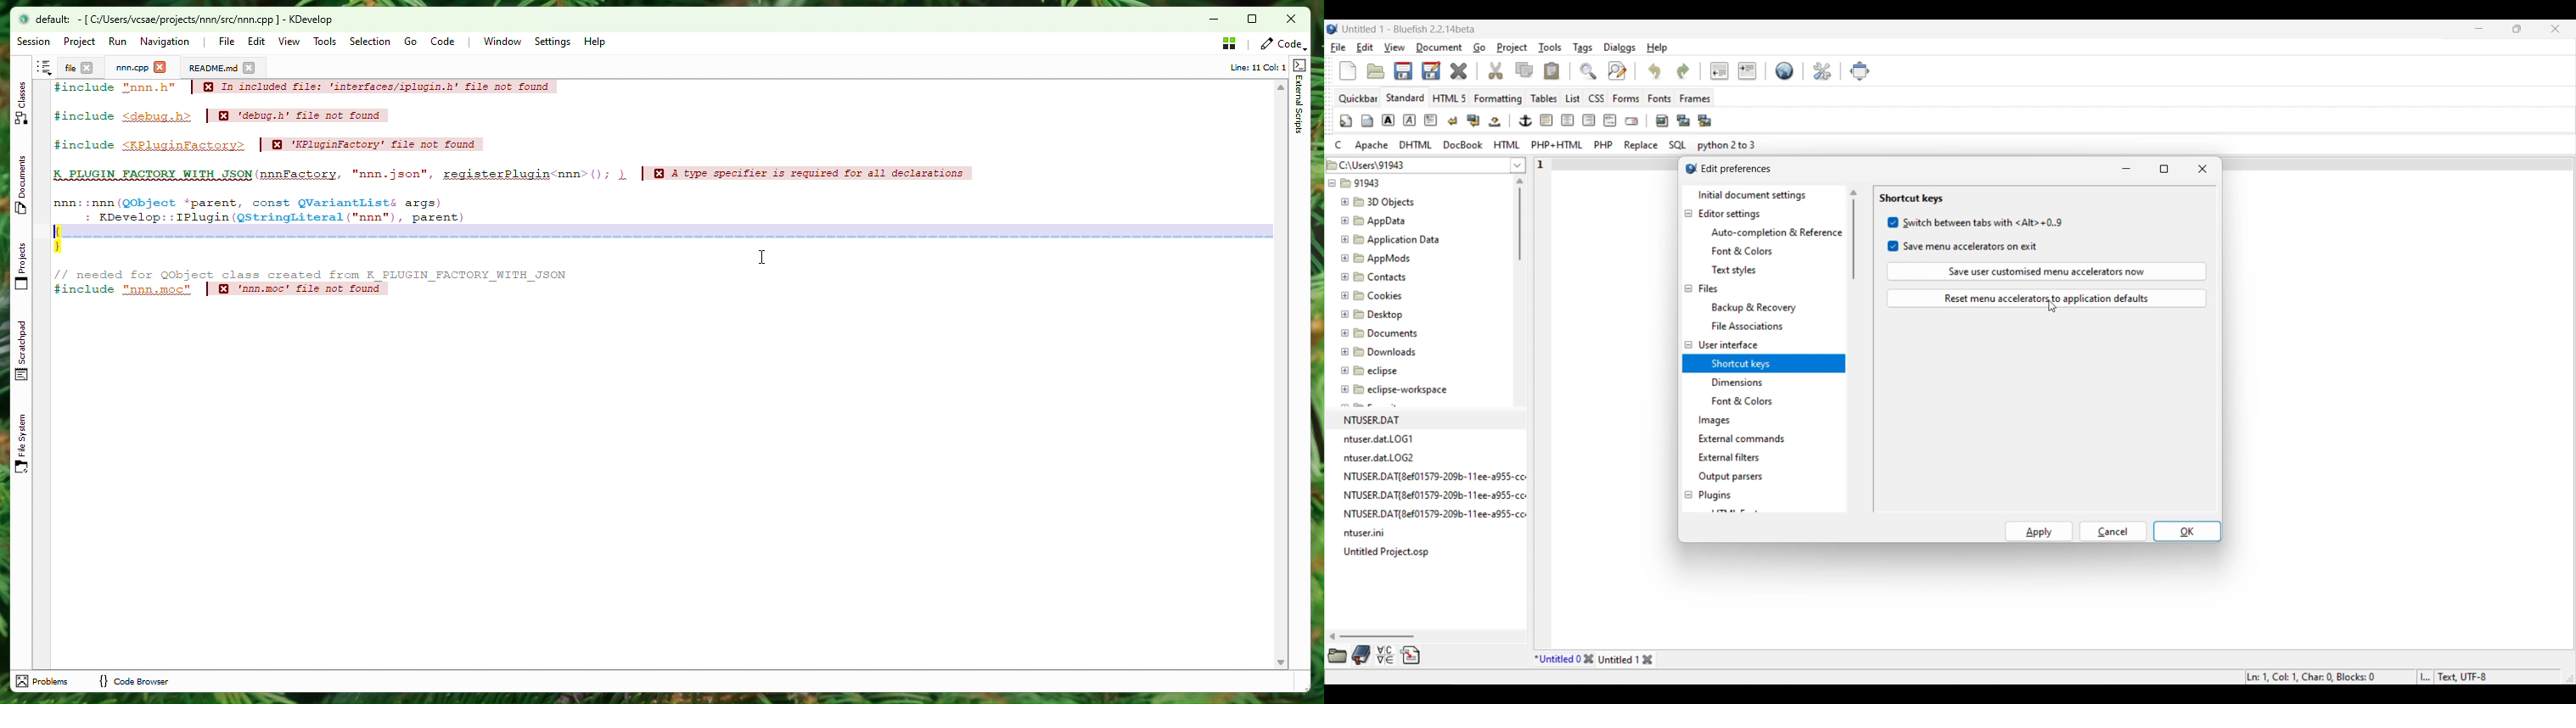 The image size is (2576, 728). I want to click on Switch between tabs with <Alt>+0.9, so click(1976, 222).